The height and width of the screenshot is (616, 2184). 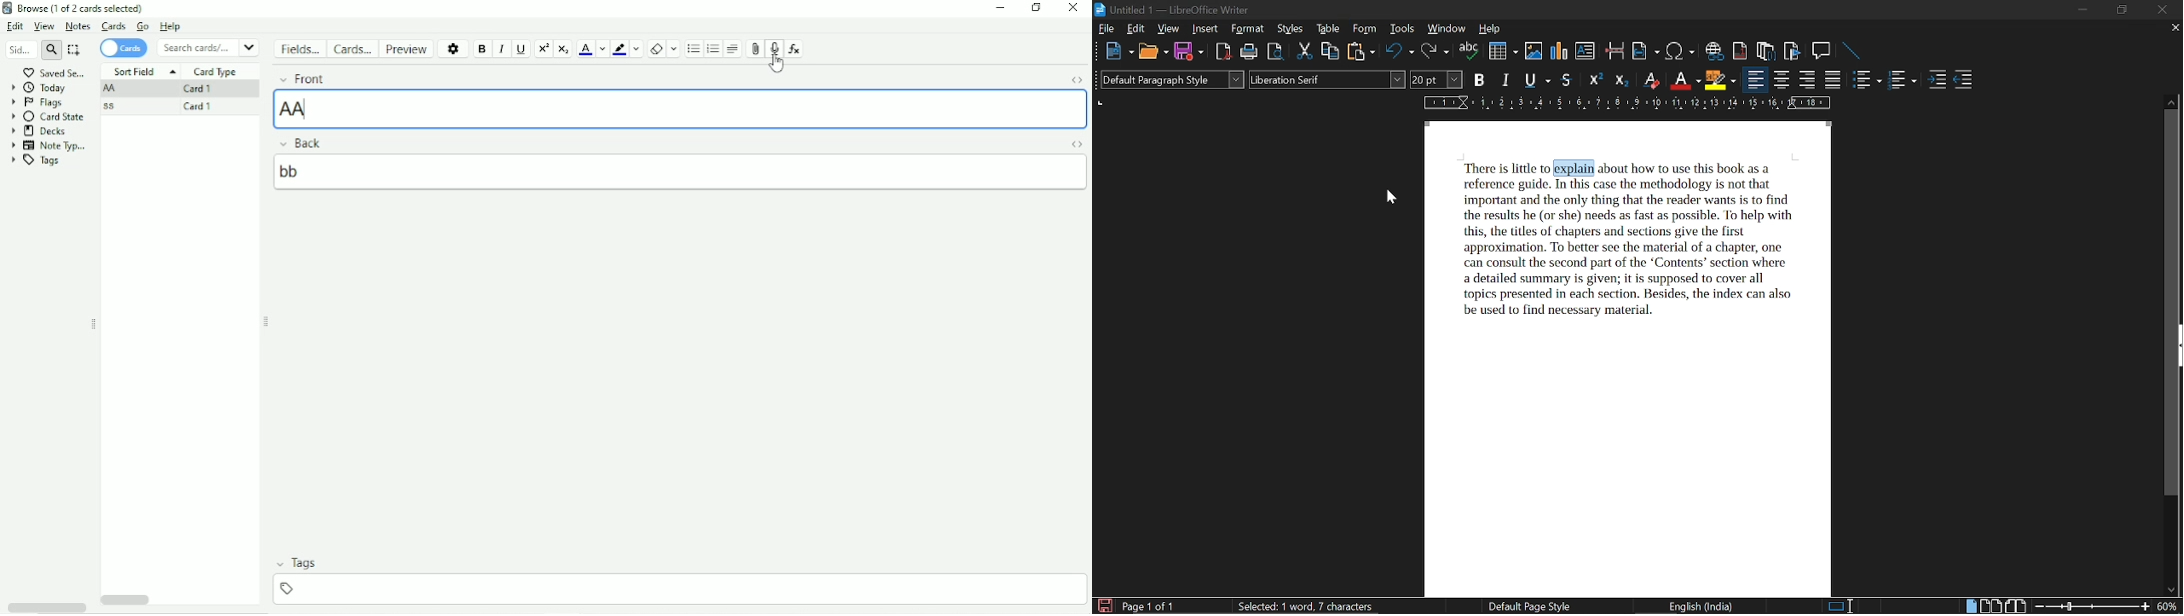 I want to click on italic, so click(x=1507, y=80).